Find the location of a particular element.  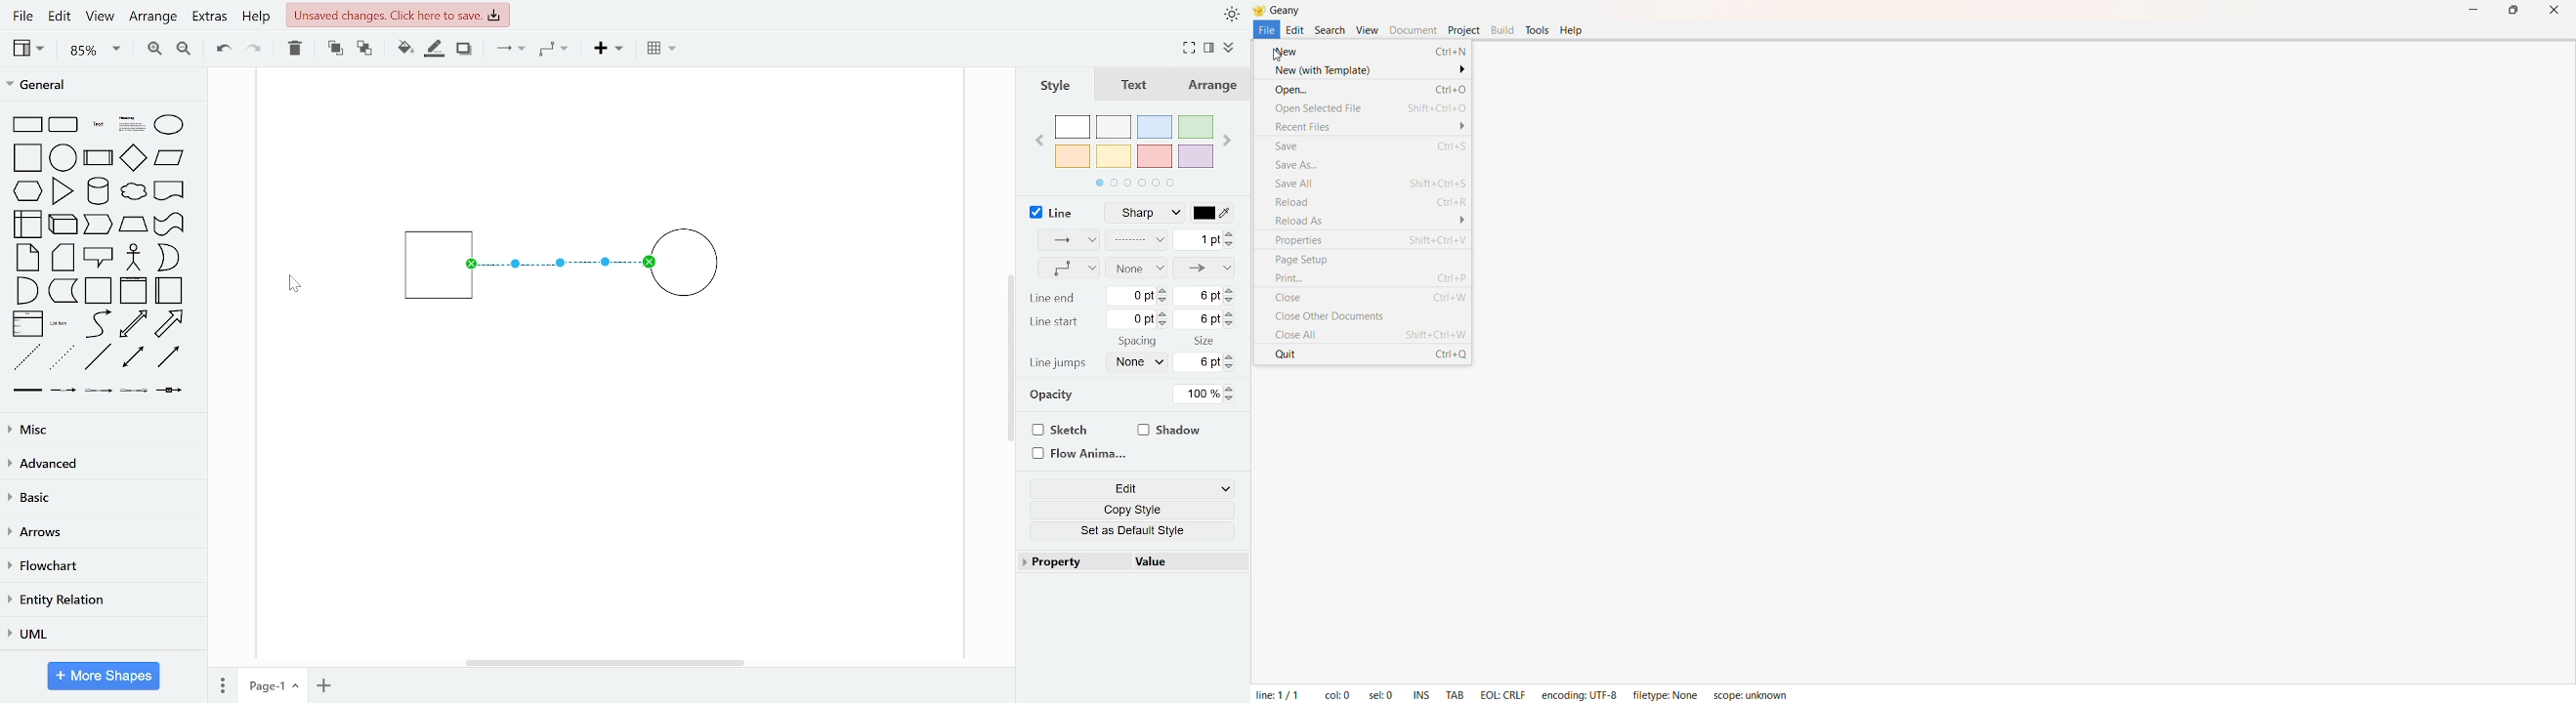

shadow is located at coordinates (1170, 432).